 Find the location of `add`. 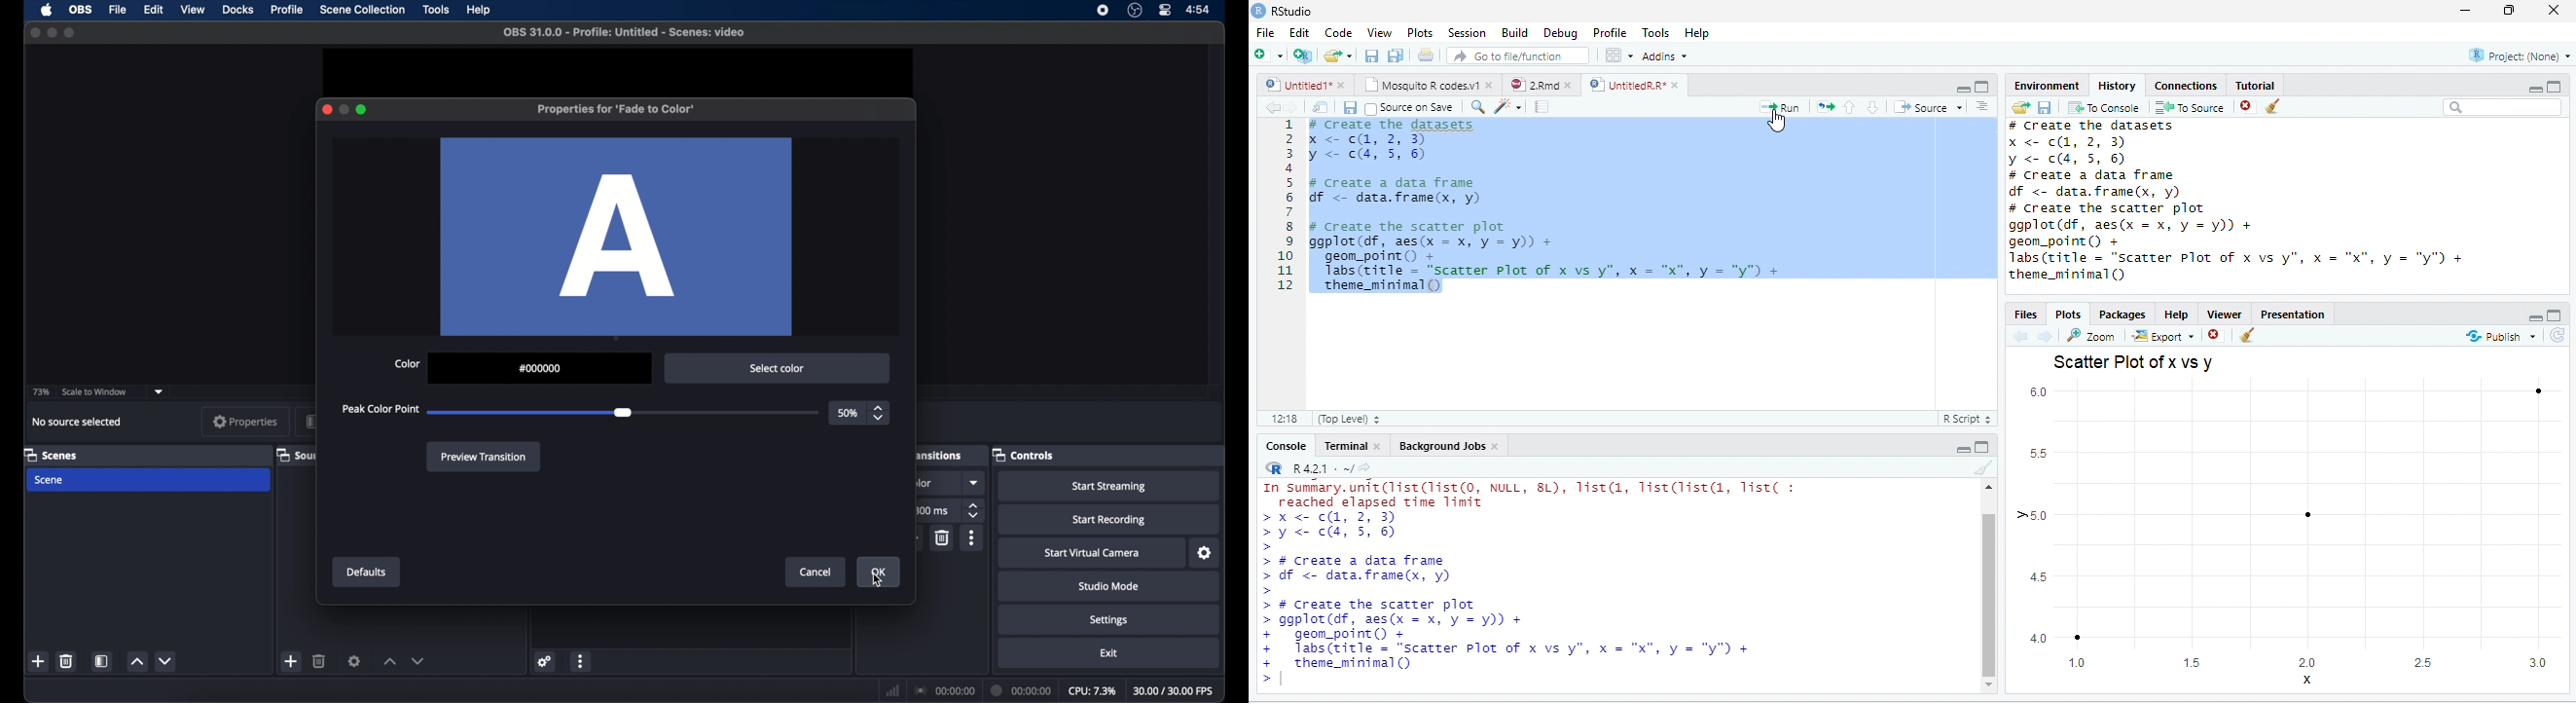

add is located at coordinates (291, 661).